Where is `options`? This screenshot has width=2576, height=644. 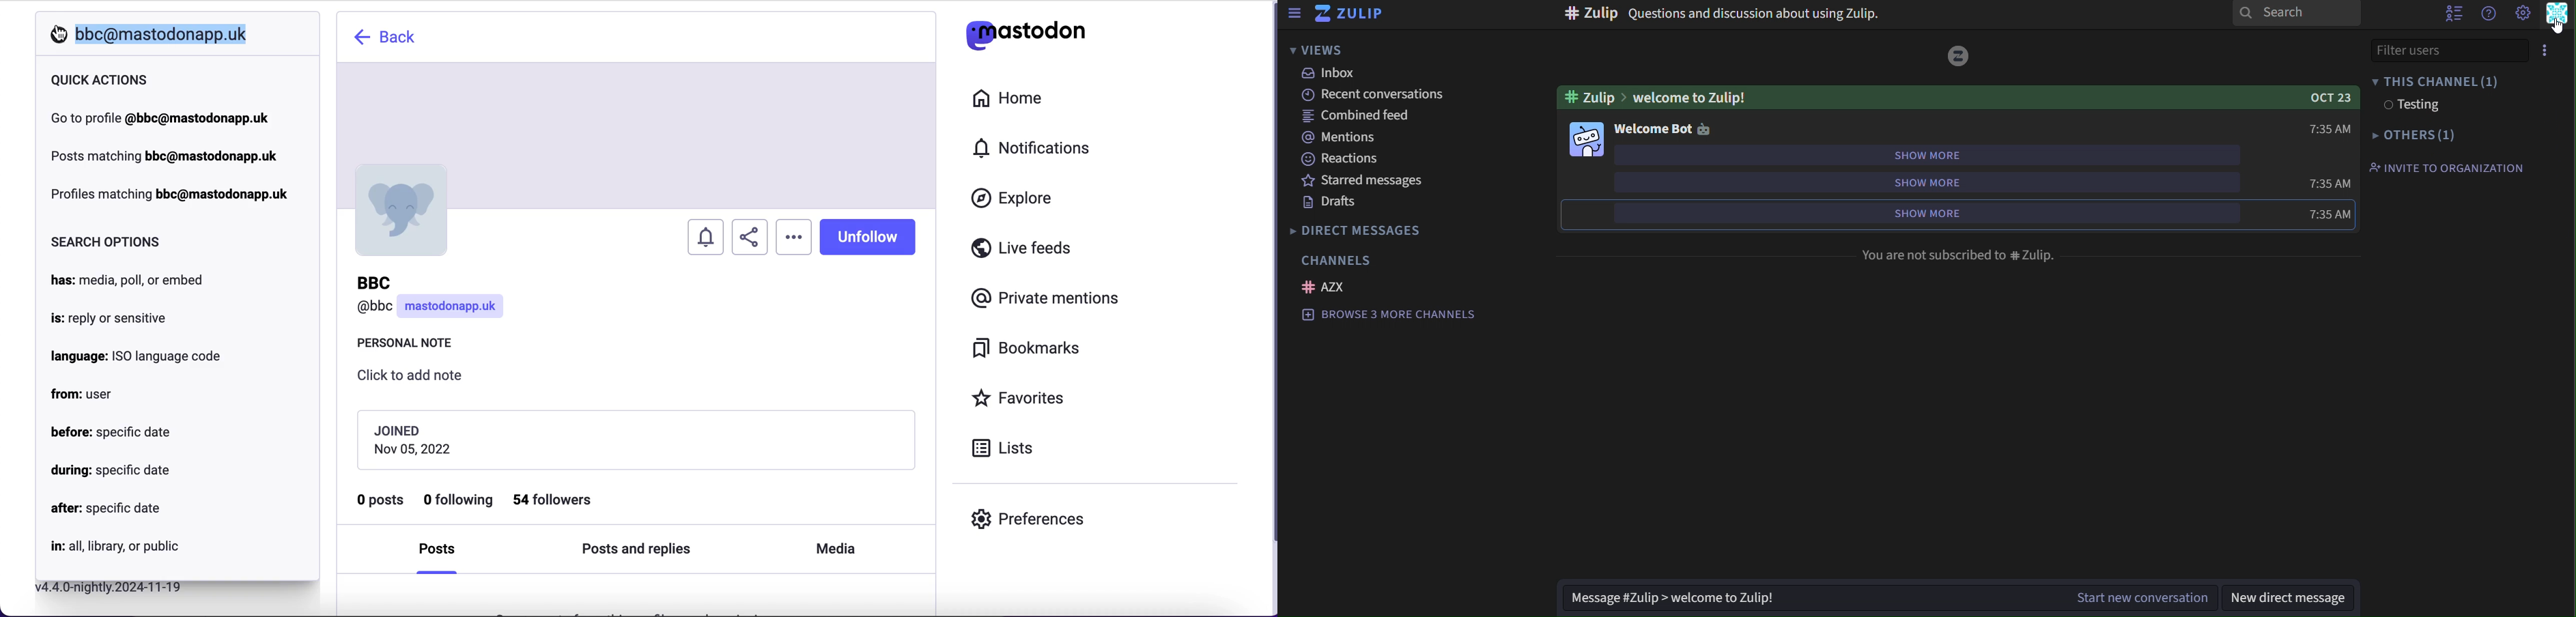 options is located at coordinates (794, 237).